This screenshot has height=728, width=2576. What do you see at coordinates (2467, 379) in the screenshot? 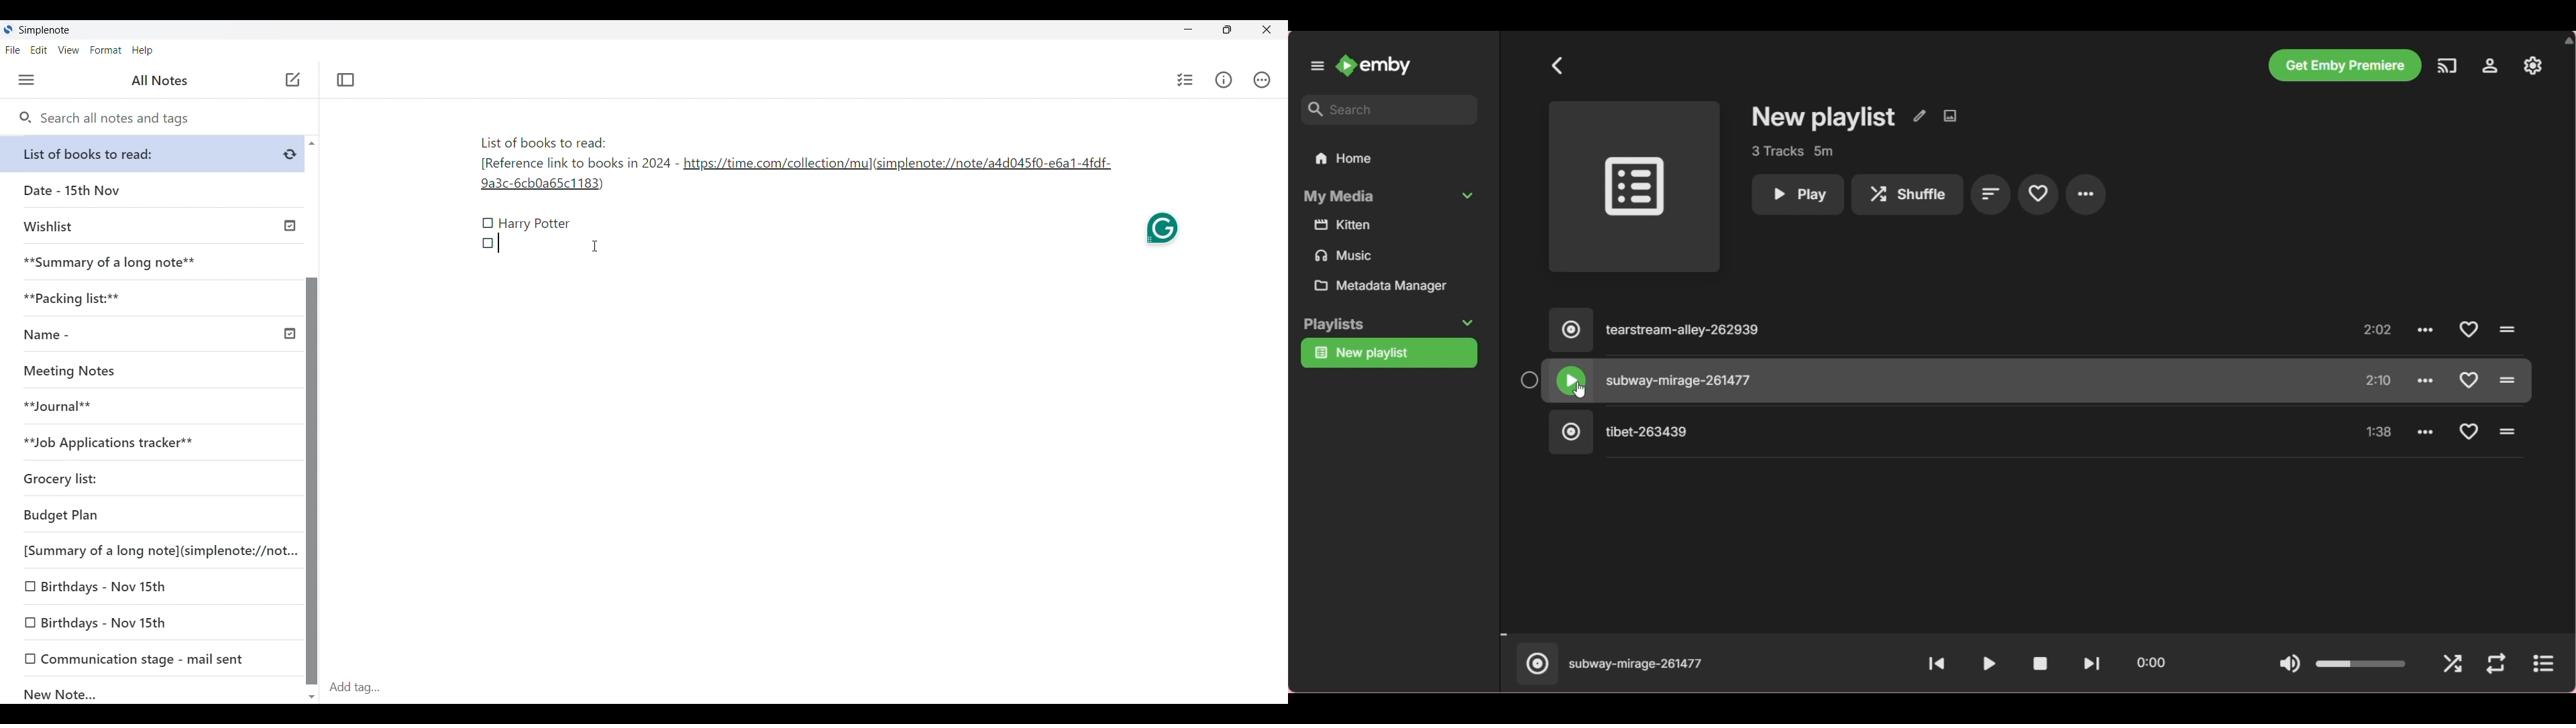
I see `Add respective song to favorites` at bounding box center [2467, 379].